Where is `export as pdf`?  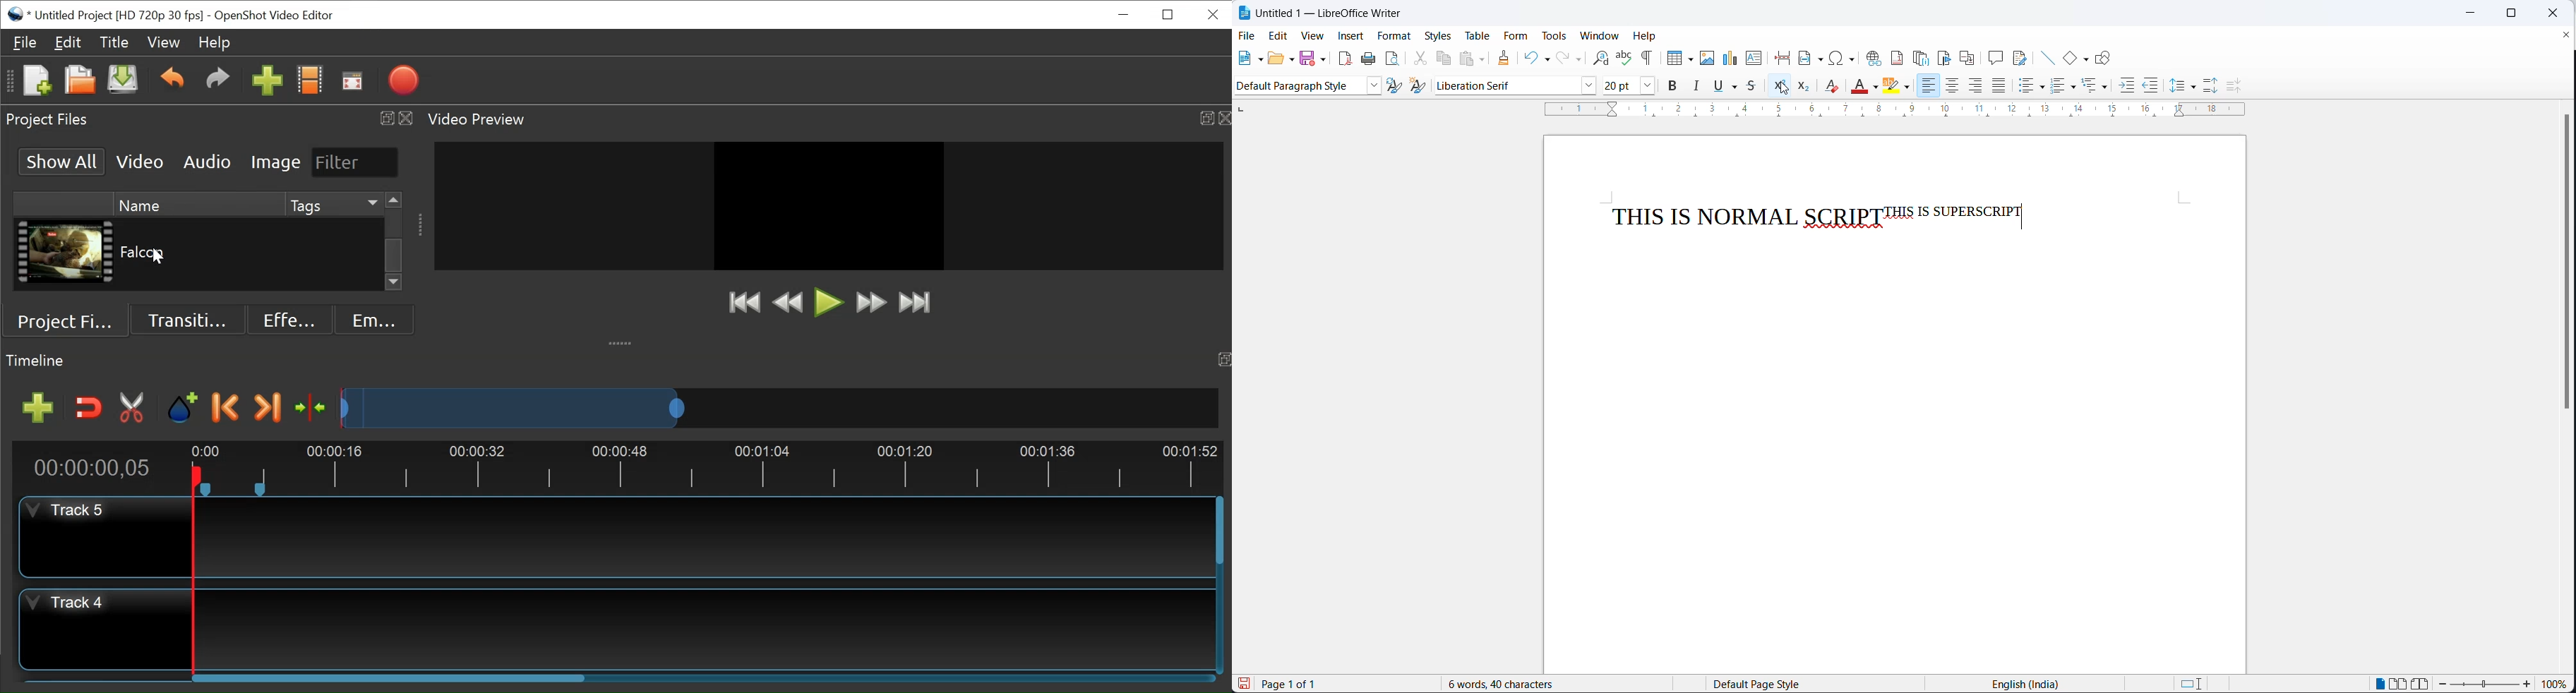
export as pdf is located at coordinates (1344, 57).